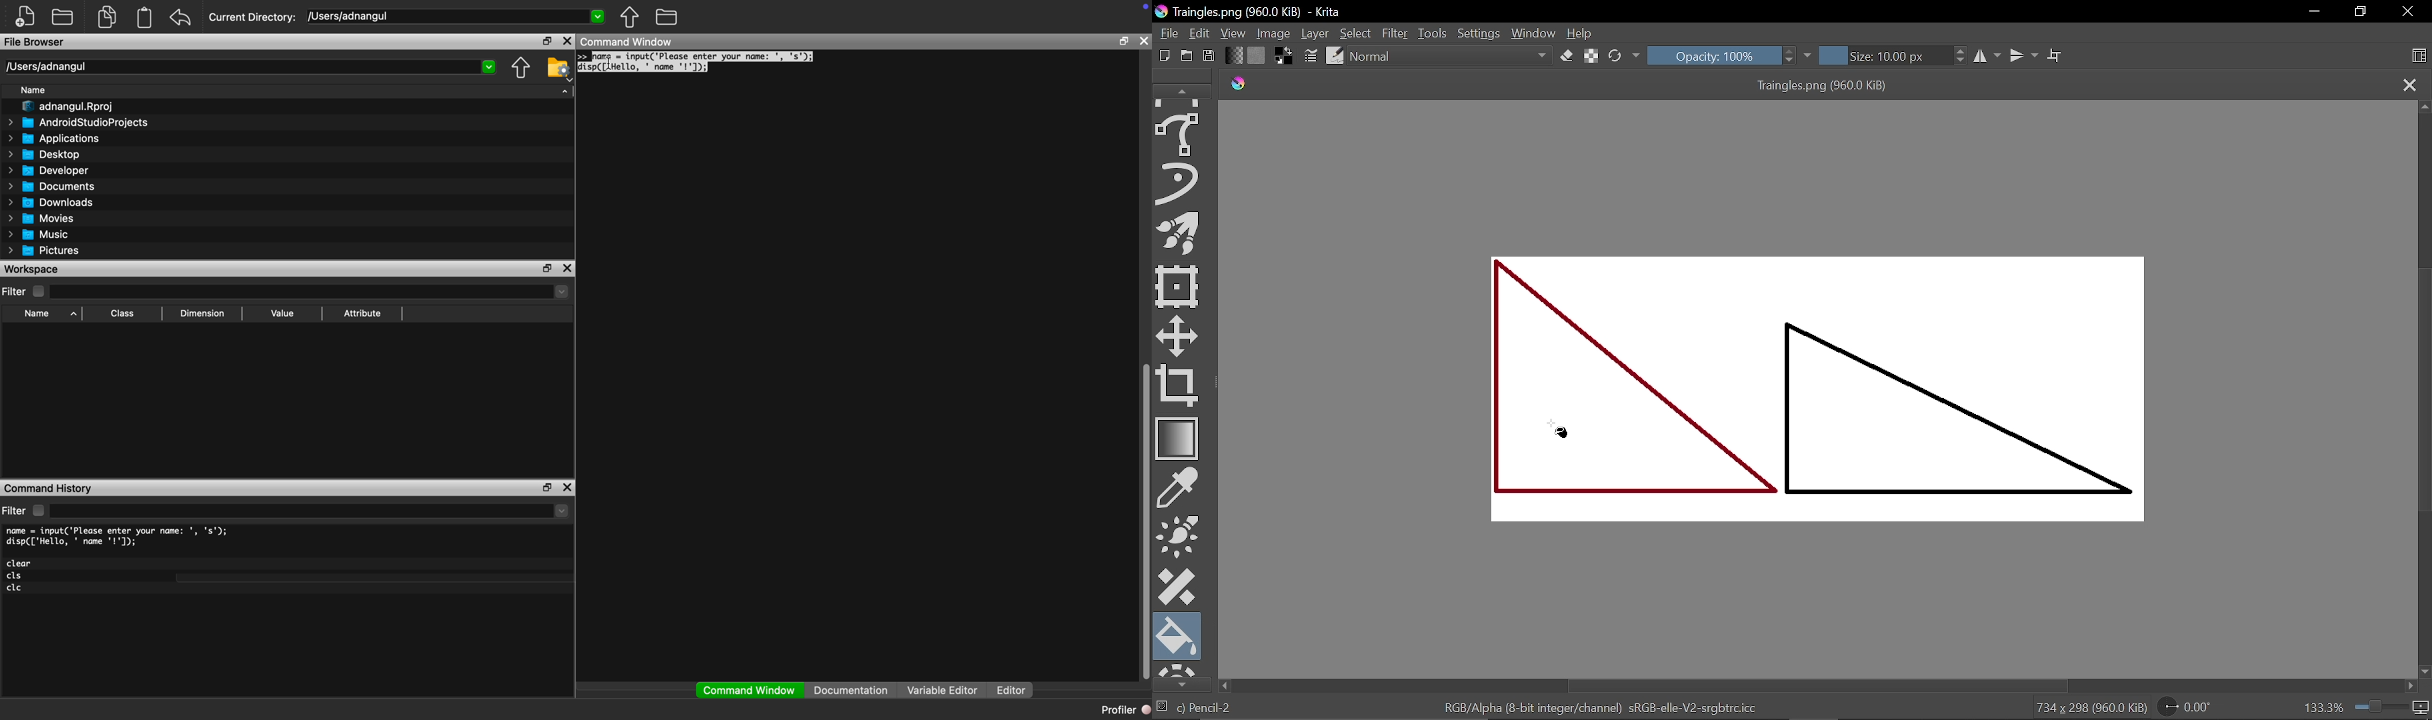  Describe the element at coordinates (1184, 92) in the screenshot. I see `Move up in tools` at that location.